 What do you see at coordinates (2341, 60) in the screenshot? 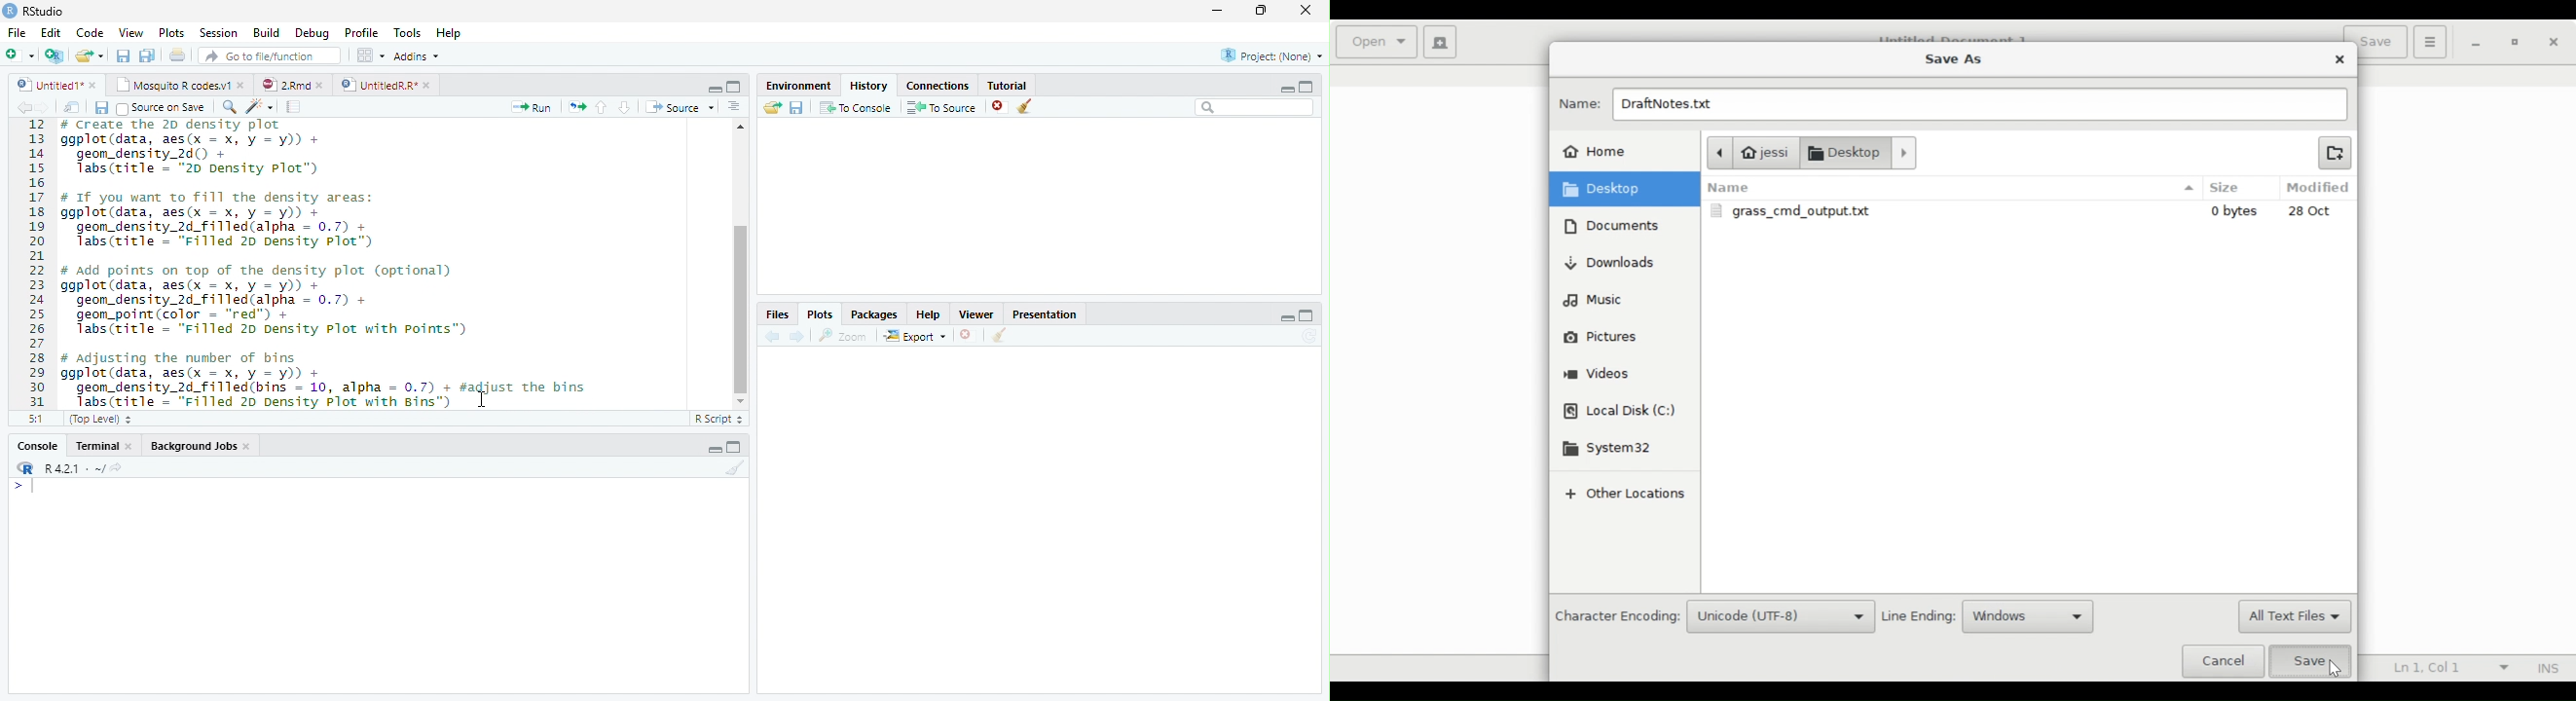
I see `Close` at bounding box center [2341, 60].